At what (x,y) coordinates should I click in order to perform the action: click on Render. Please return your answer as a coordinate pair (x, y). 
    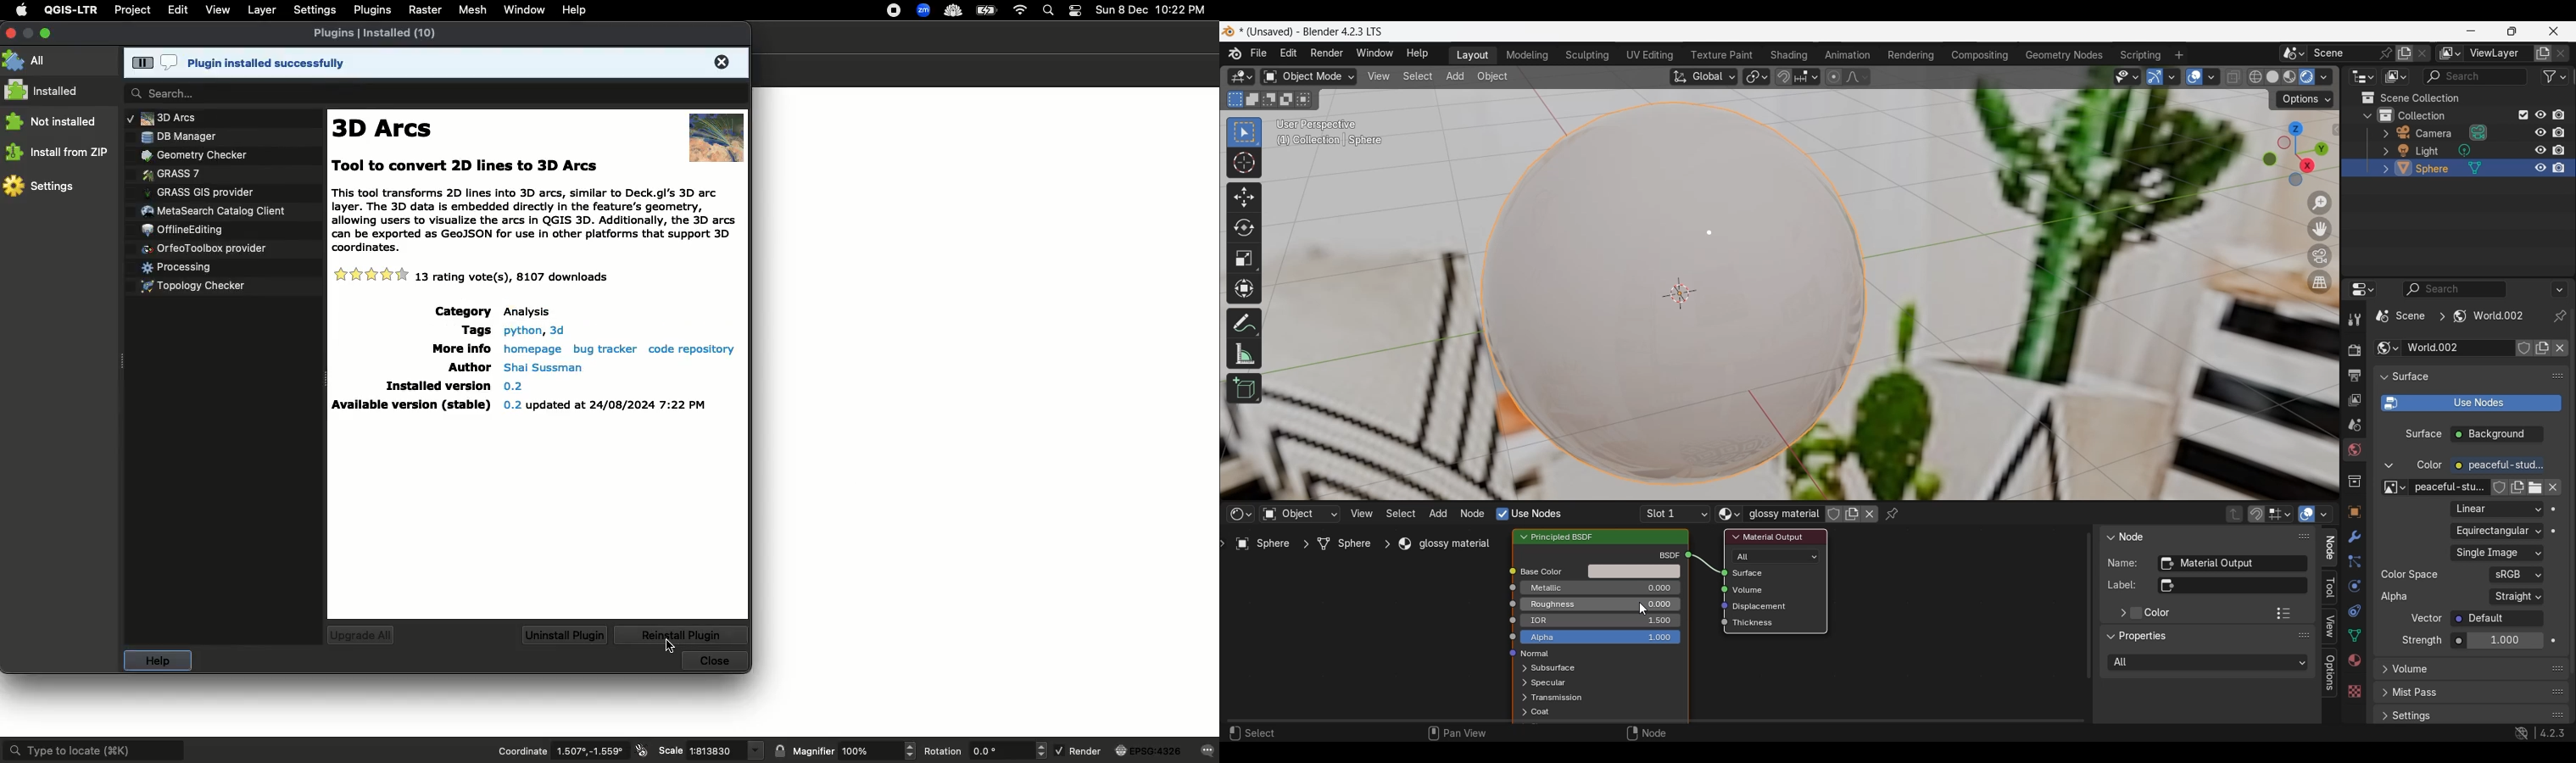
    Looking at the image, I should click on (1079, 749).